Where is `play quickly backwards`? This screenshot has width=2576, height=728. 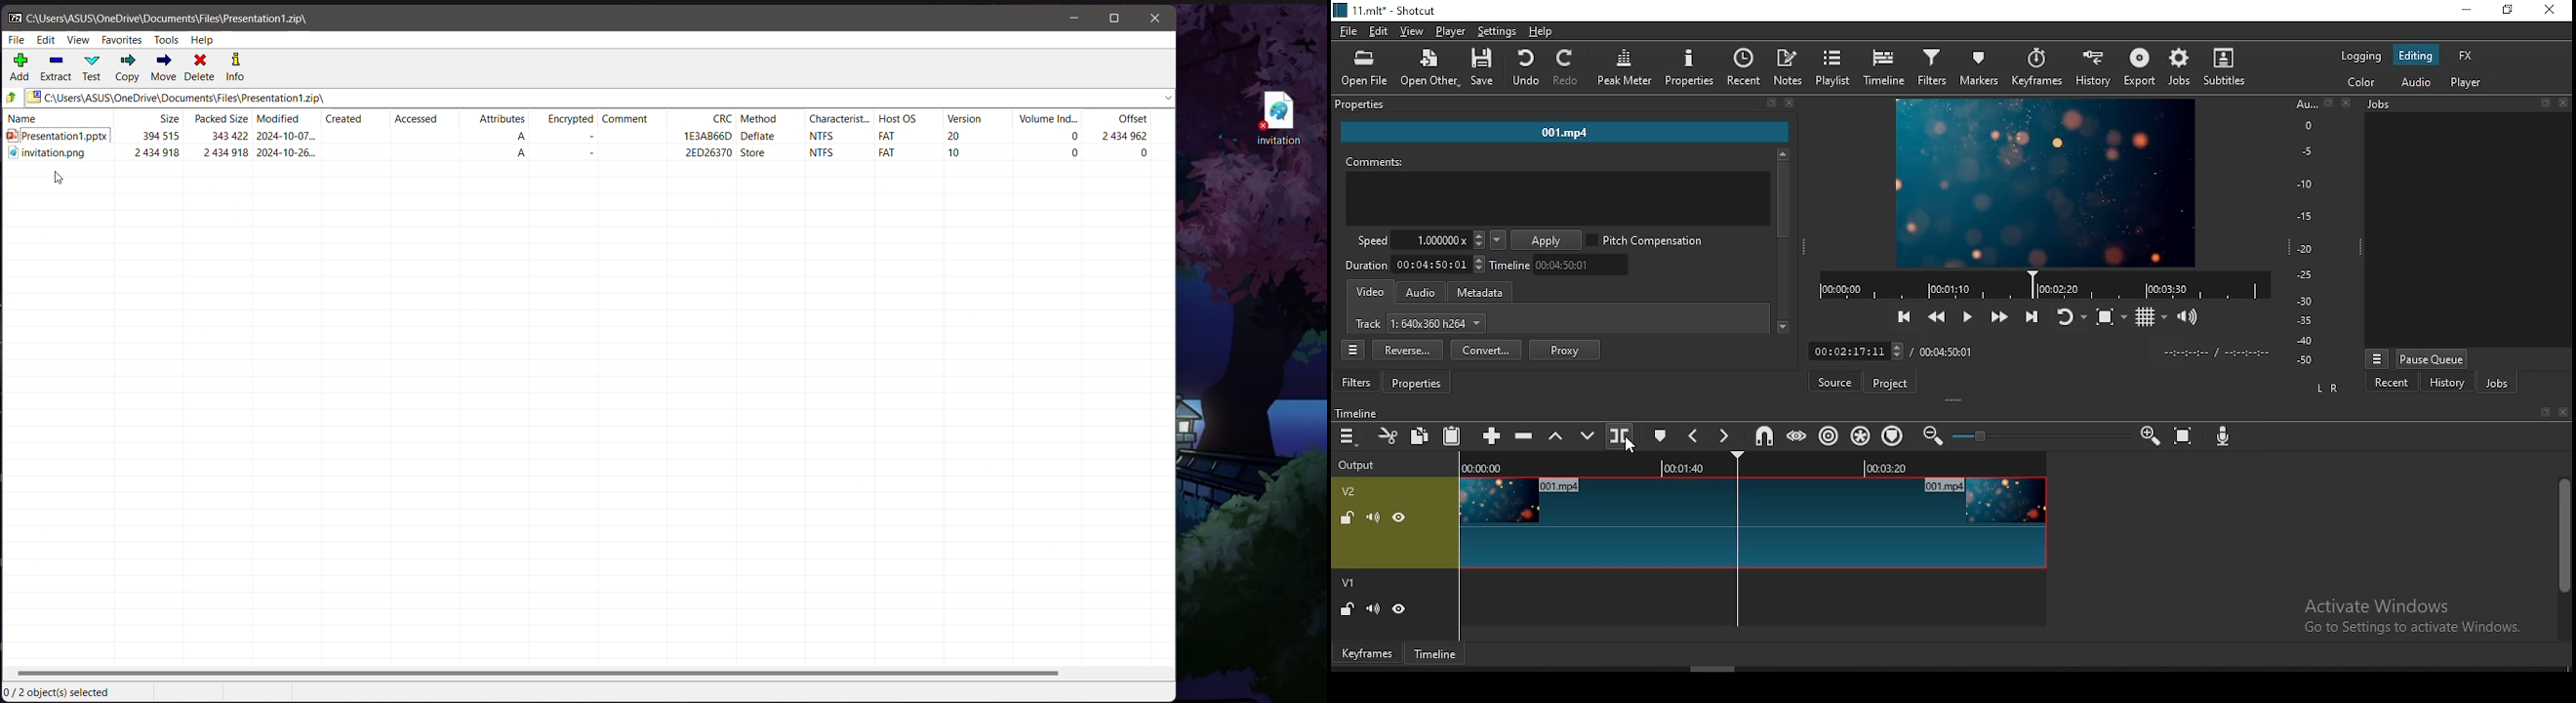 play quickly backwards is located at coordinates (1937, 316).